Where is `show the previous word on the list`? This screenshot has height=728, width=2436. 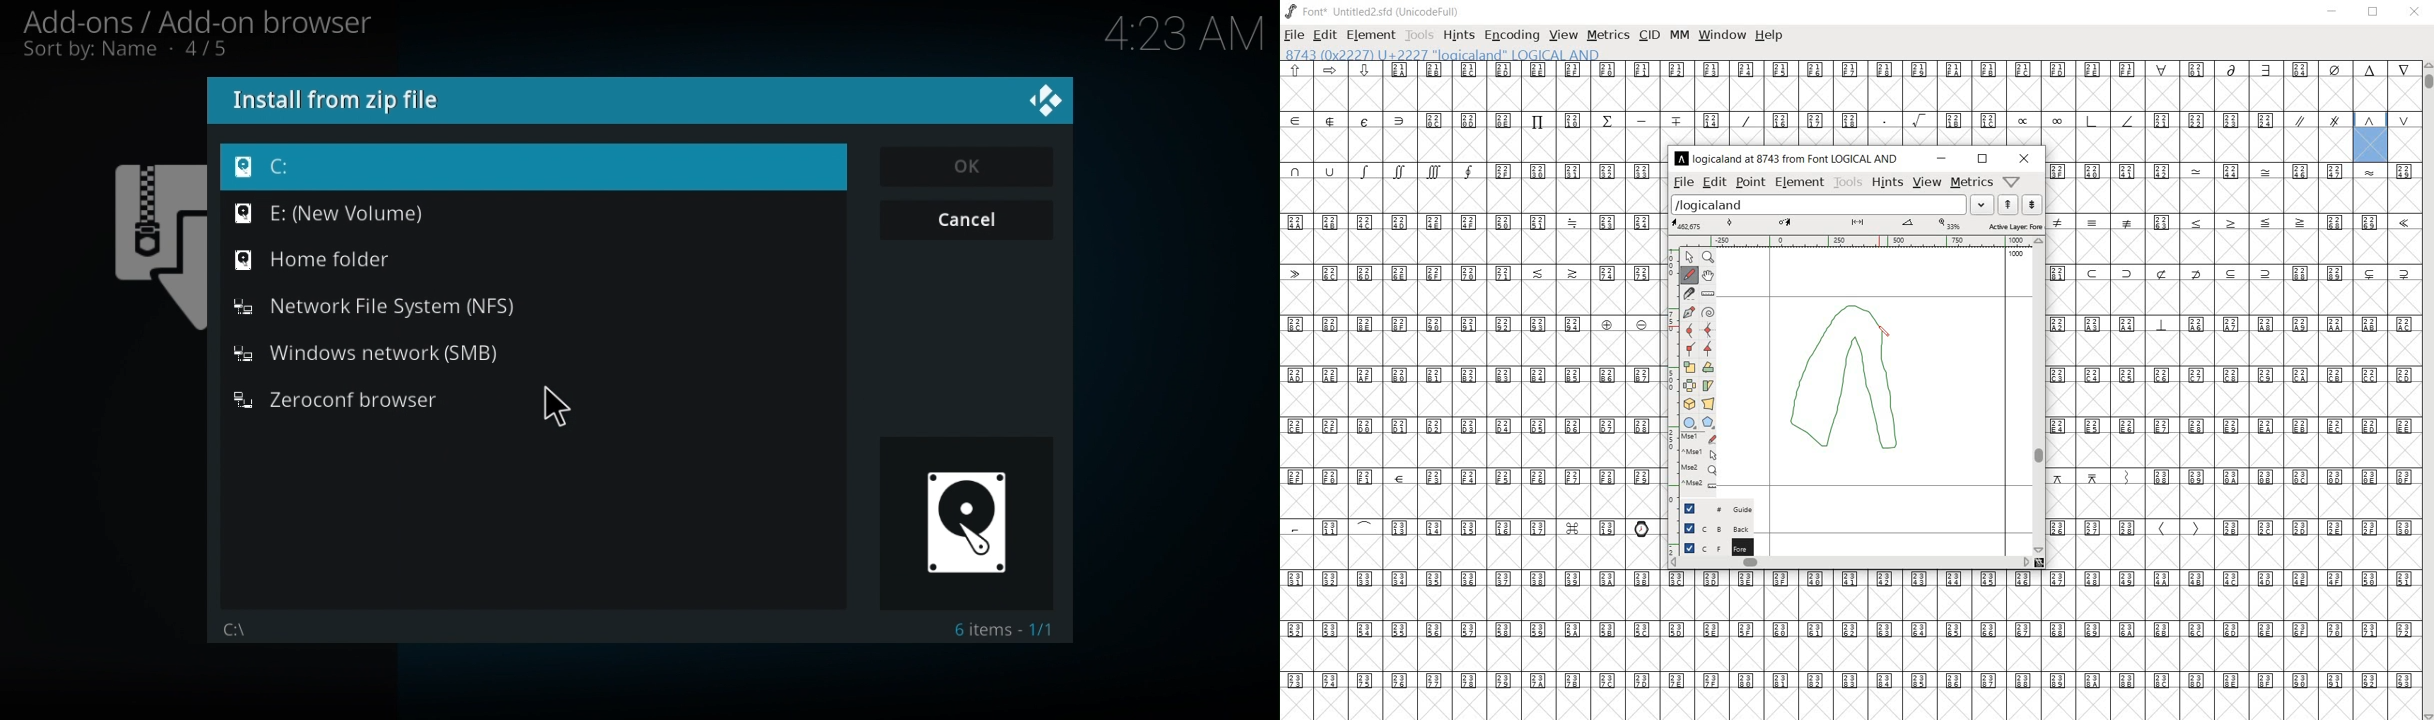 show the previous word on the list is located at coordinates (2032, 206).